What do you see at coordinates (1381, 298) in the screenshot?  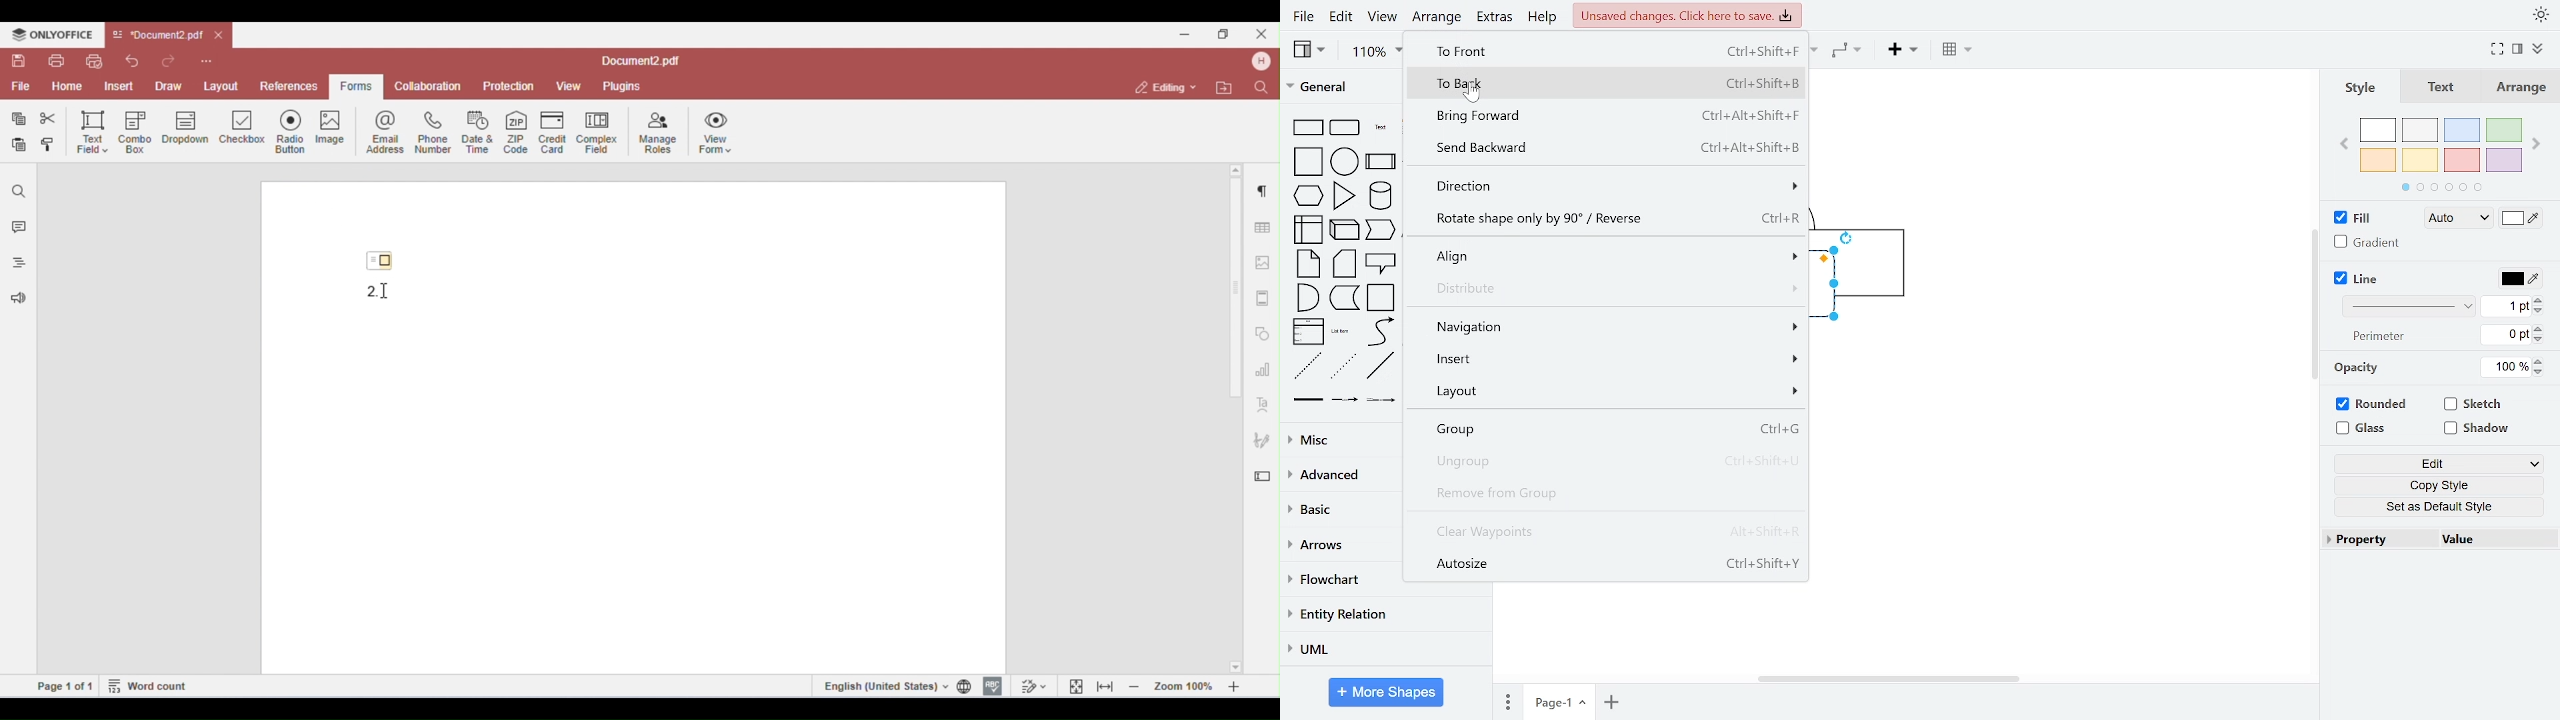 I see `container` at bounding box center [1381, 298].